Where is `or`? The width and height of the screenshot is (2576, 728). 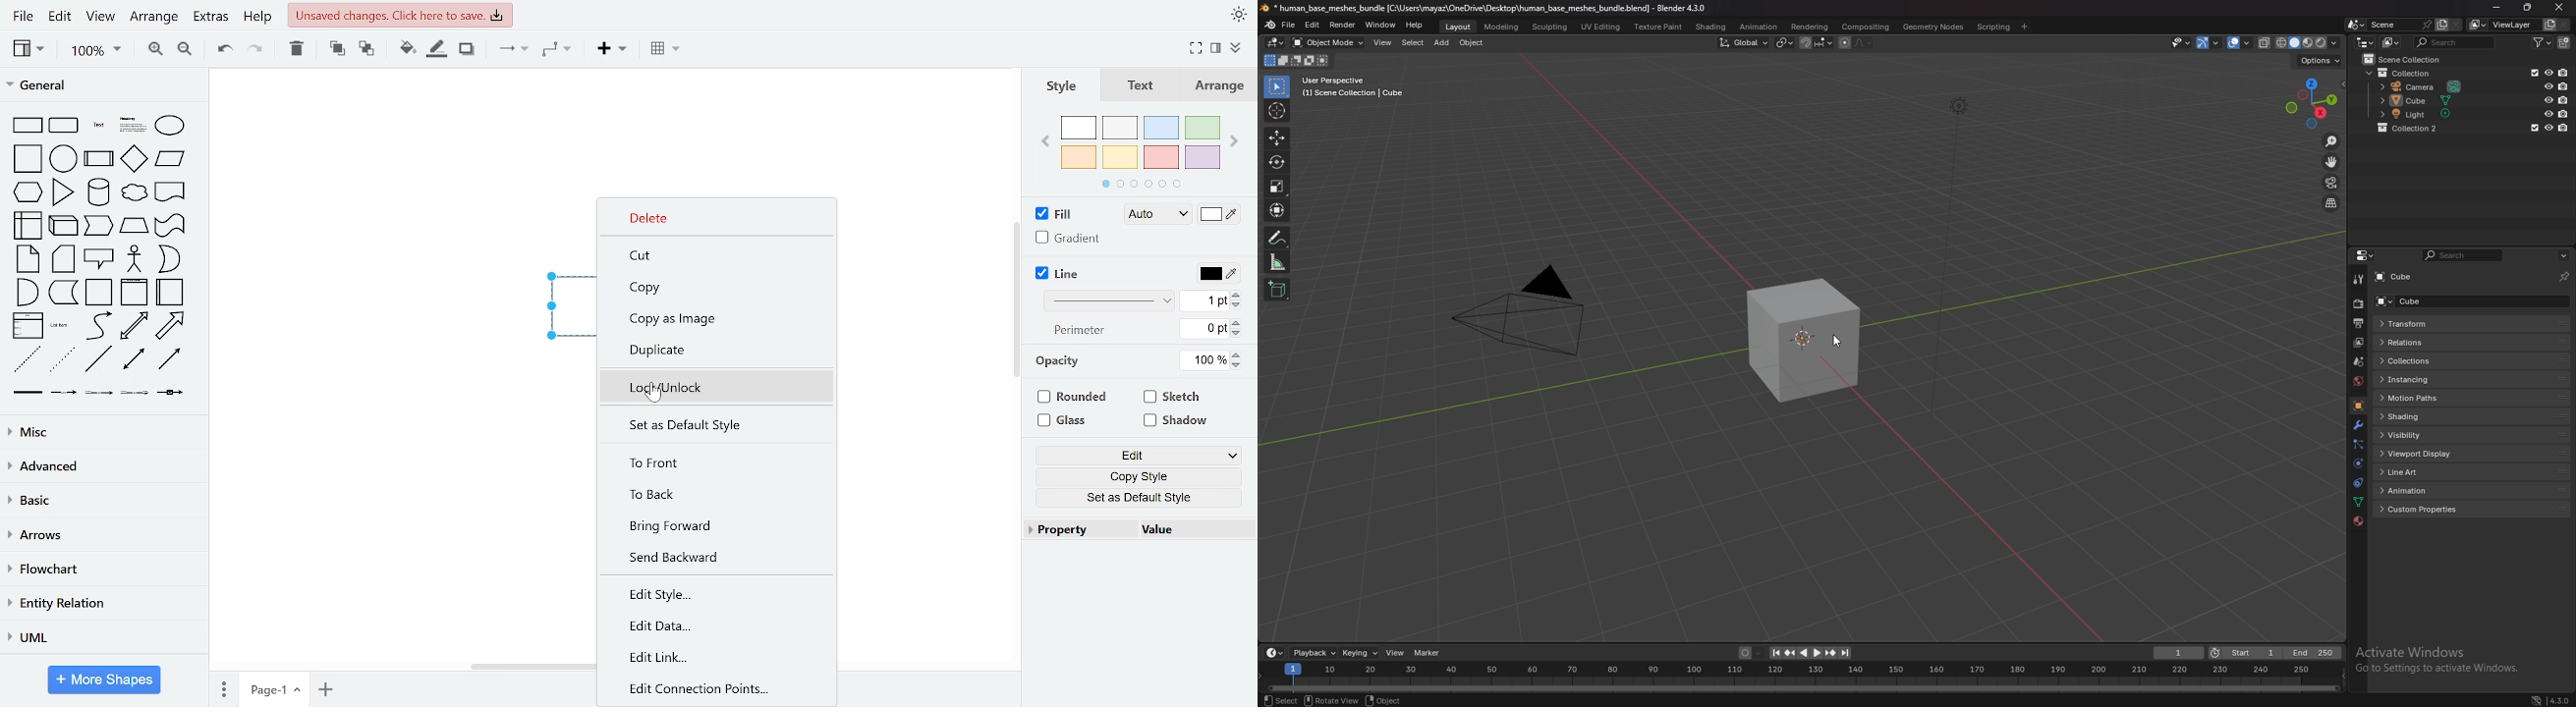 or is located at coordinates (168, 259).